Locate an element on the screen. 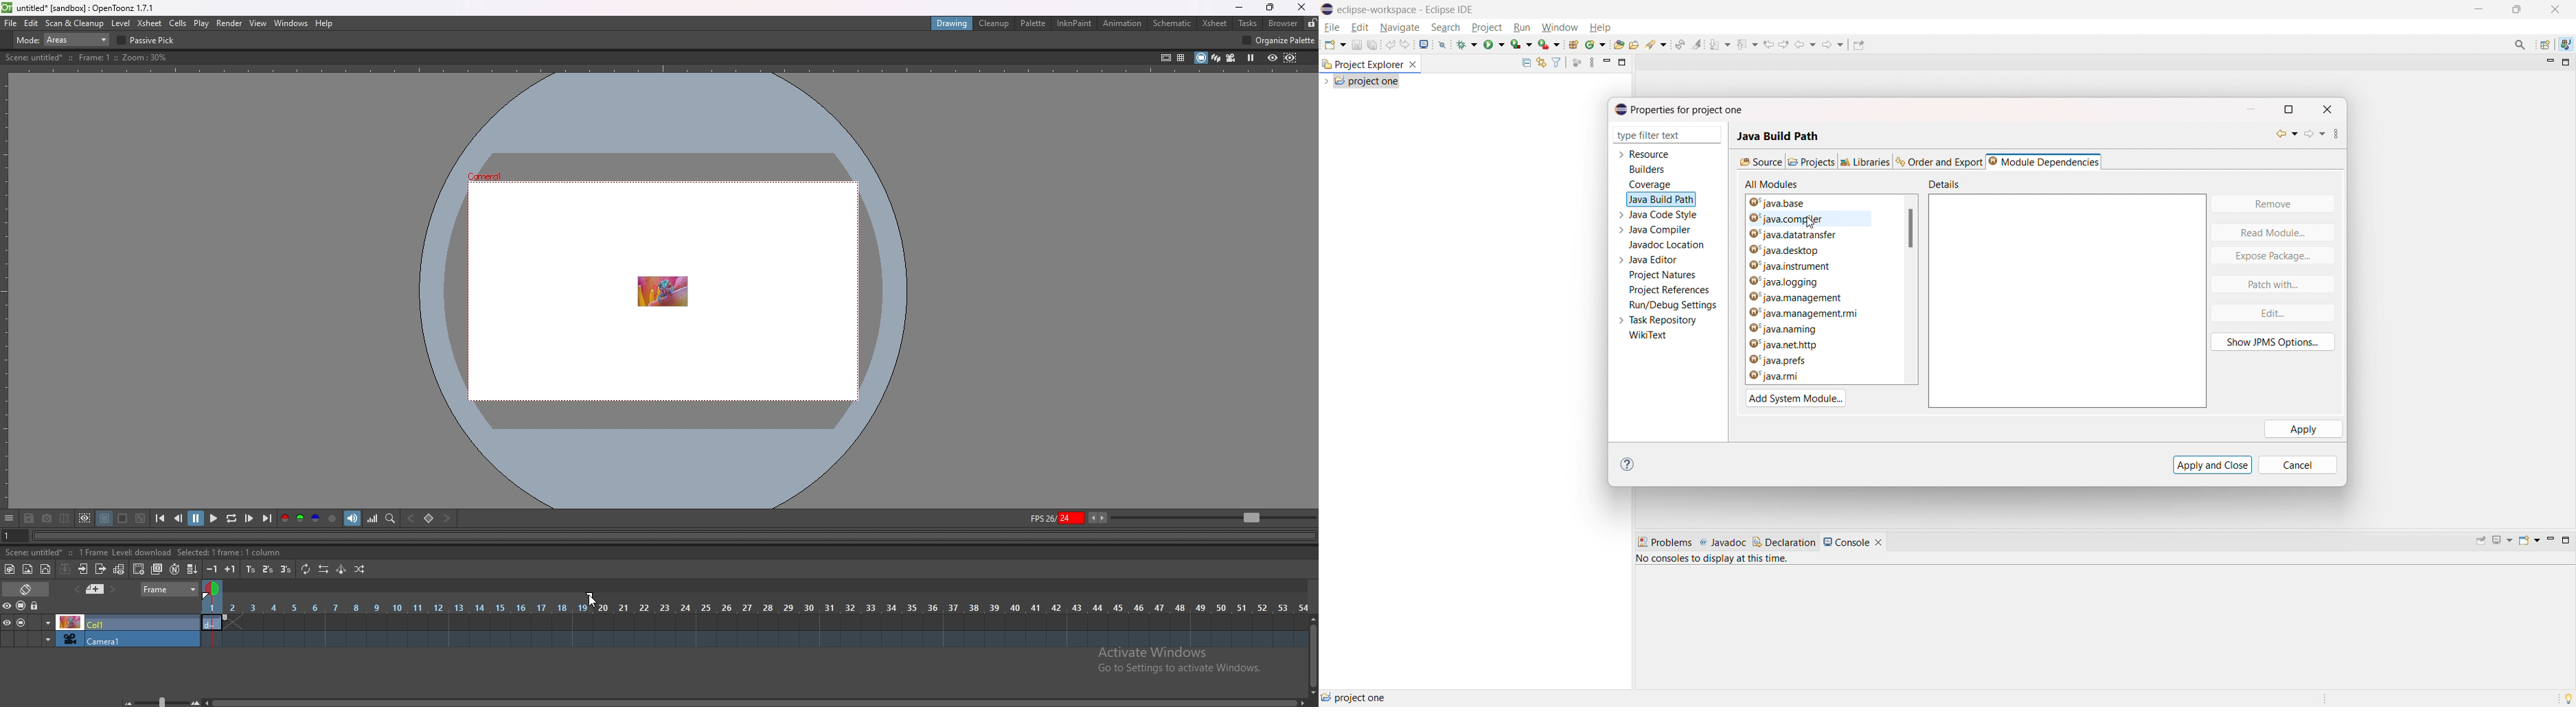  time is located at coordinates (755, 607).